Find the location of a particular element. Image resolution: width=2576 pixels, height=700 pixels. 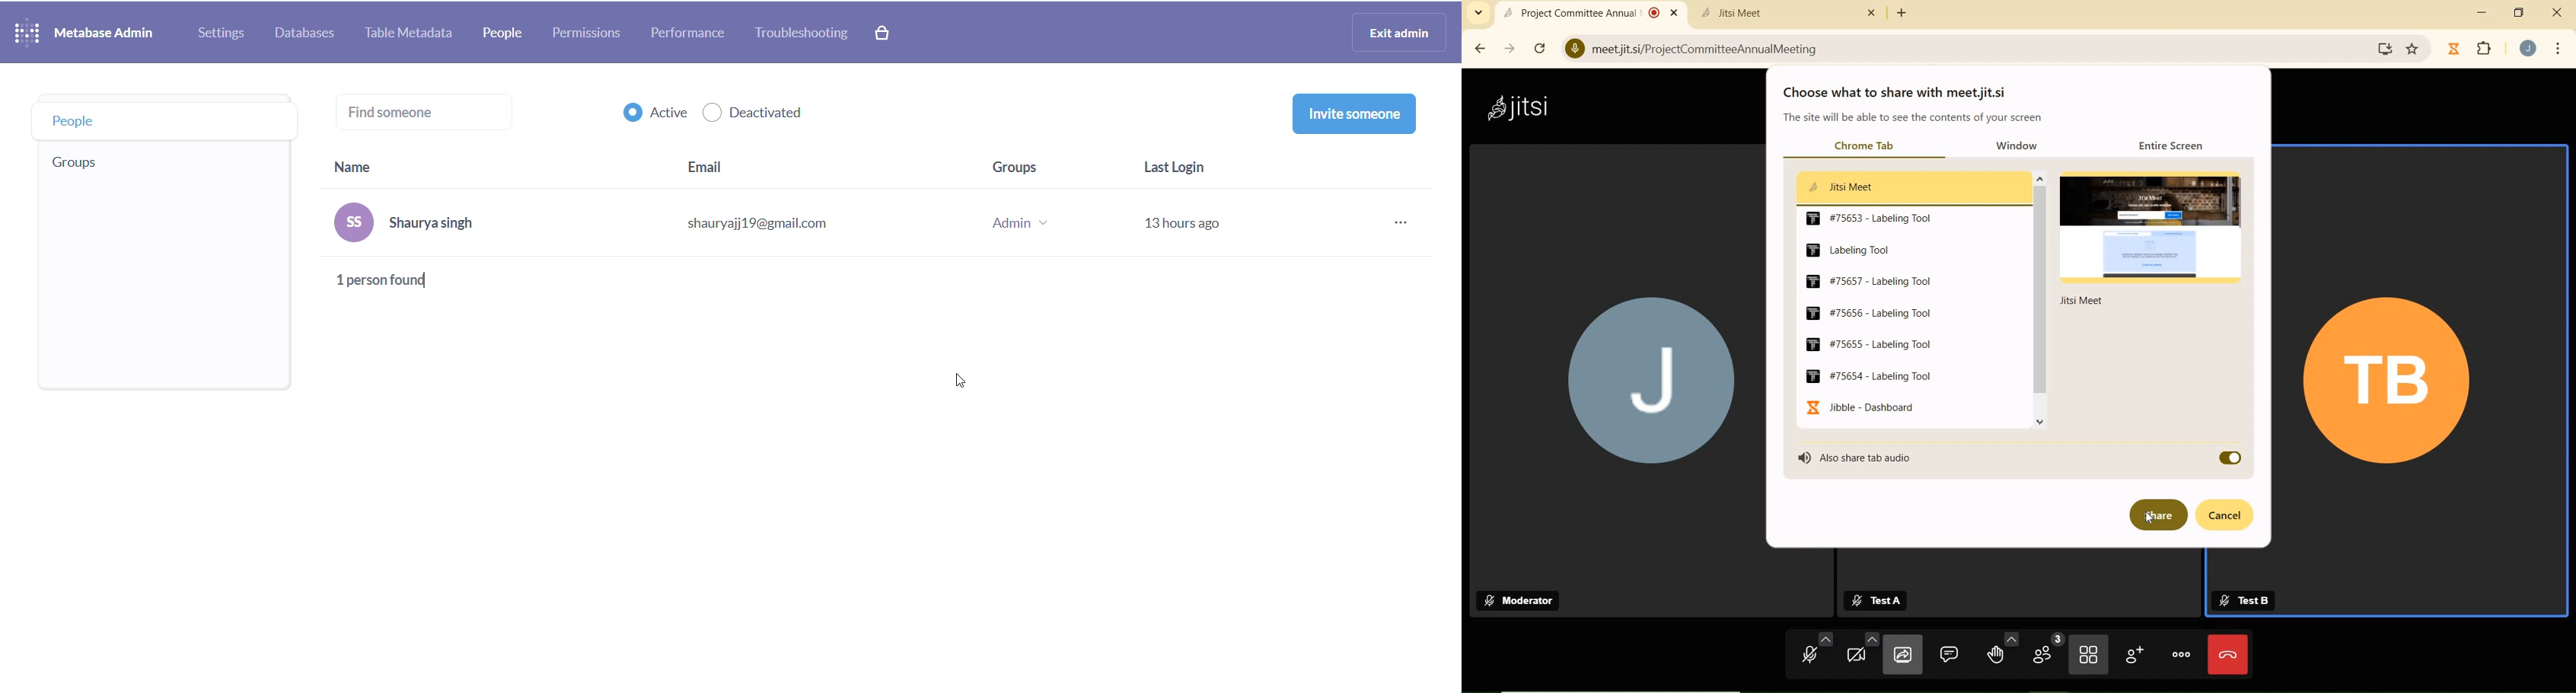

cursor is located at coordinates (961, 382).